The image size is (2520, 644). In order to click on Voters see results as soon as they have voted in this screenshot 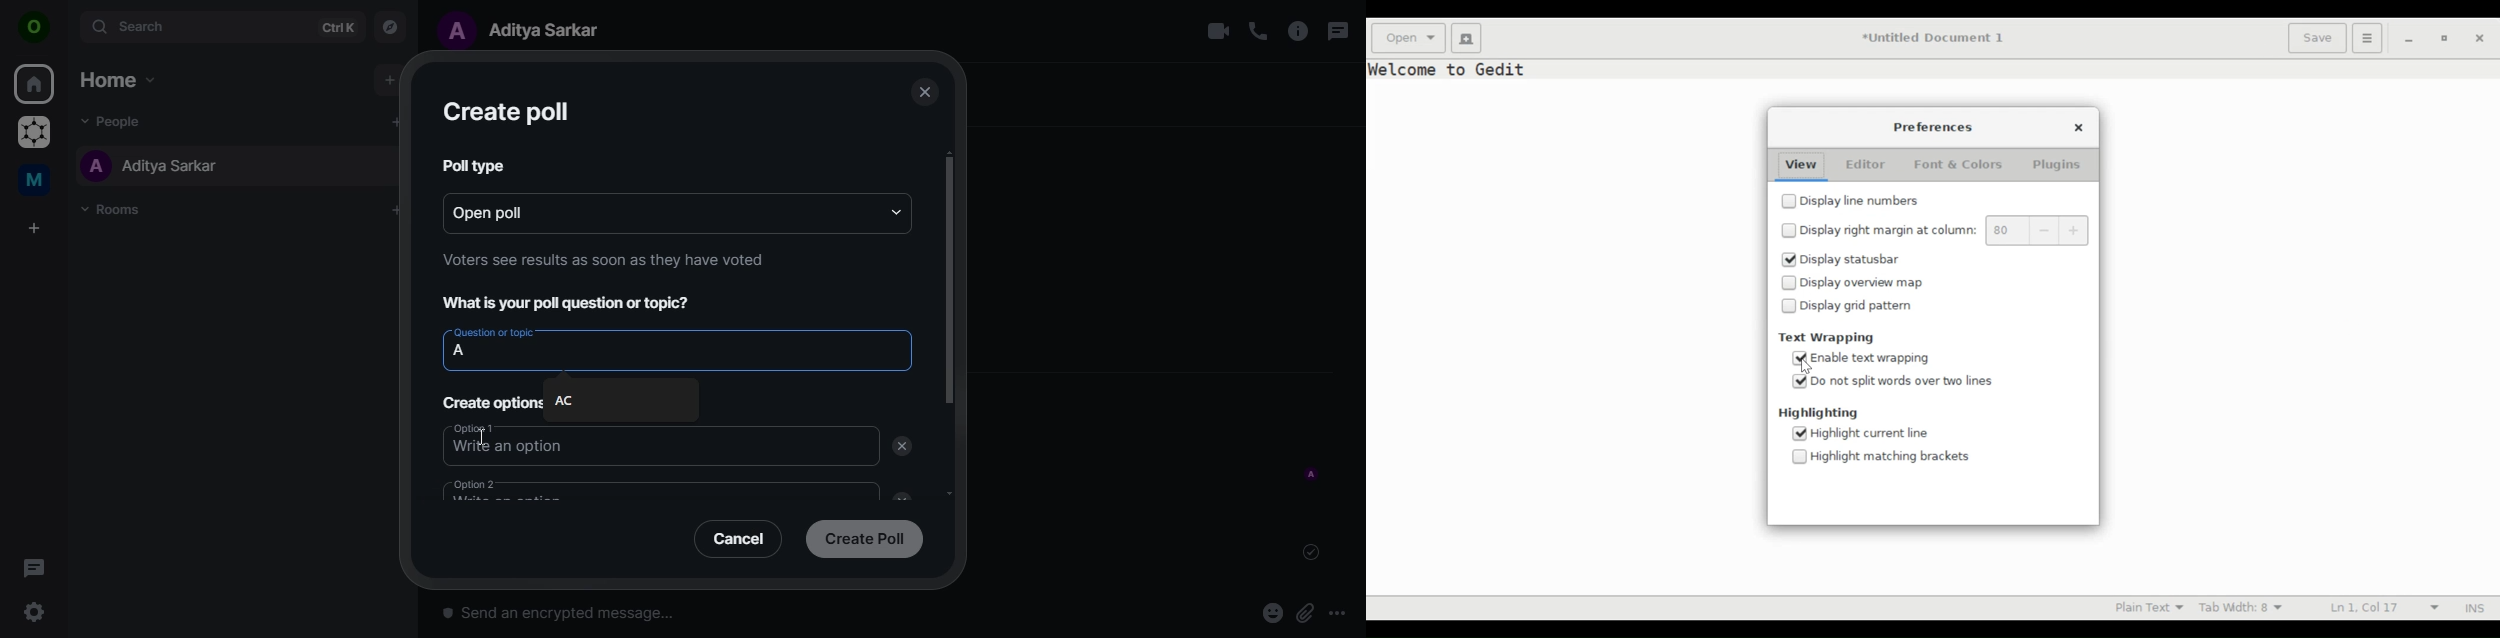, I will do `click(604, 259)`.